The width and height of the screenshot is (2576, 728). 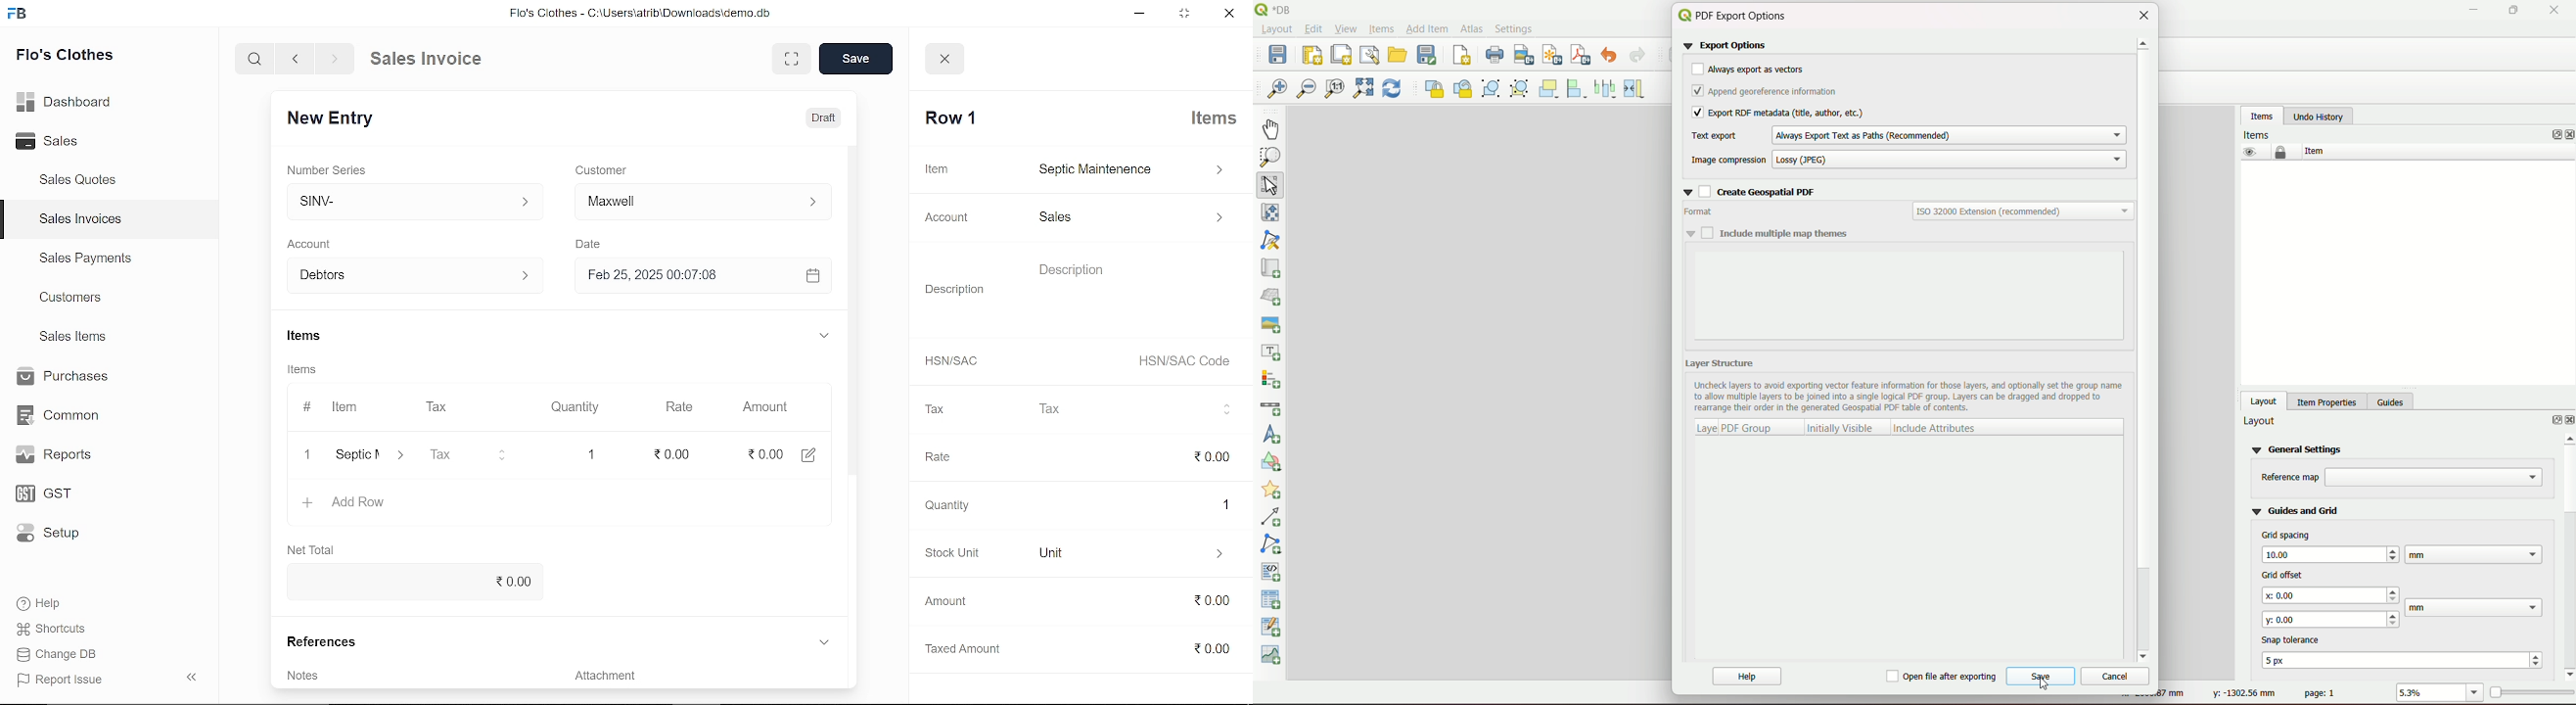 What do you see at coordinates (2177, 694) in the screenshot?
I see `dimension` at bounding box center [2177, 694].